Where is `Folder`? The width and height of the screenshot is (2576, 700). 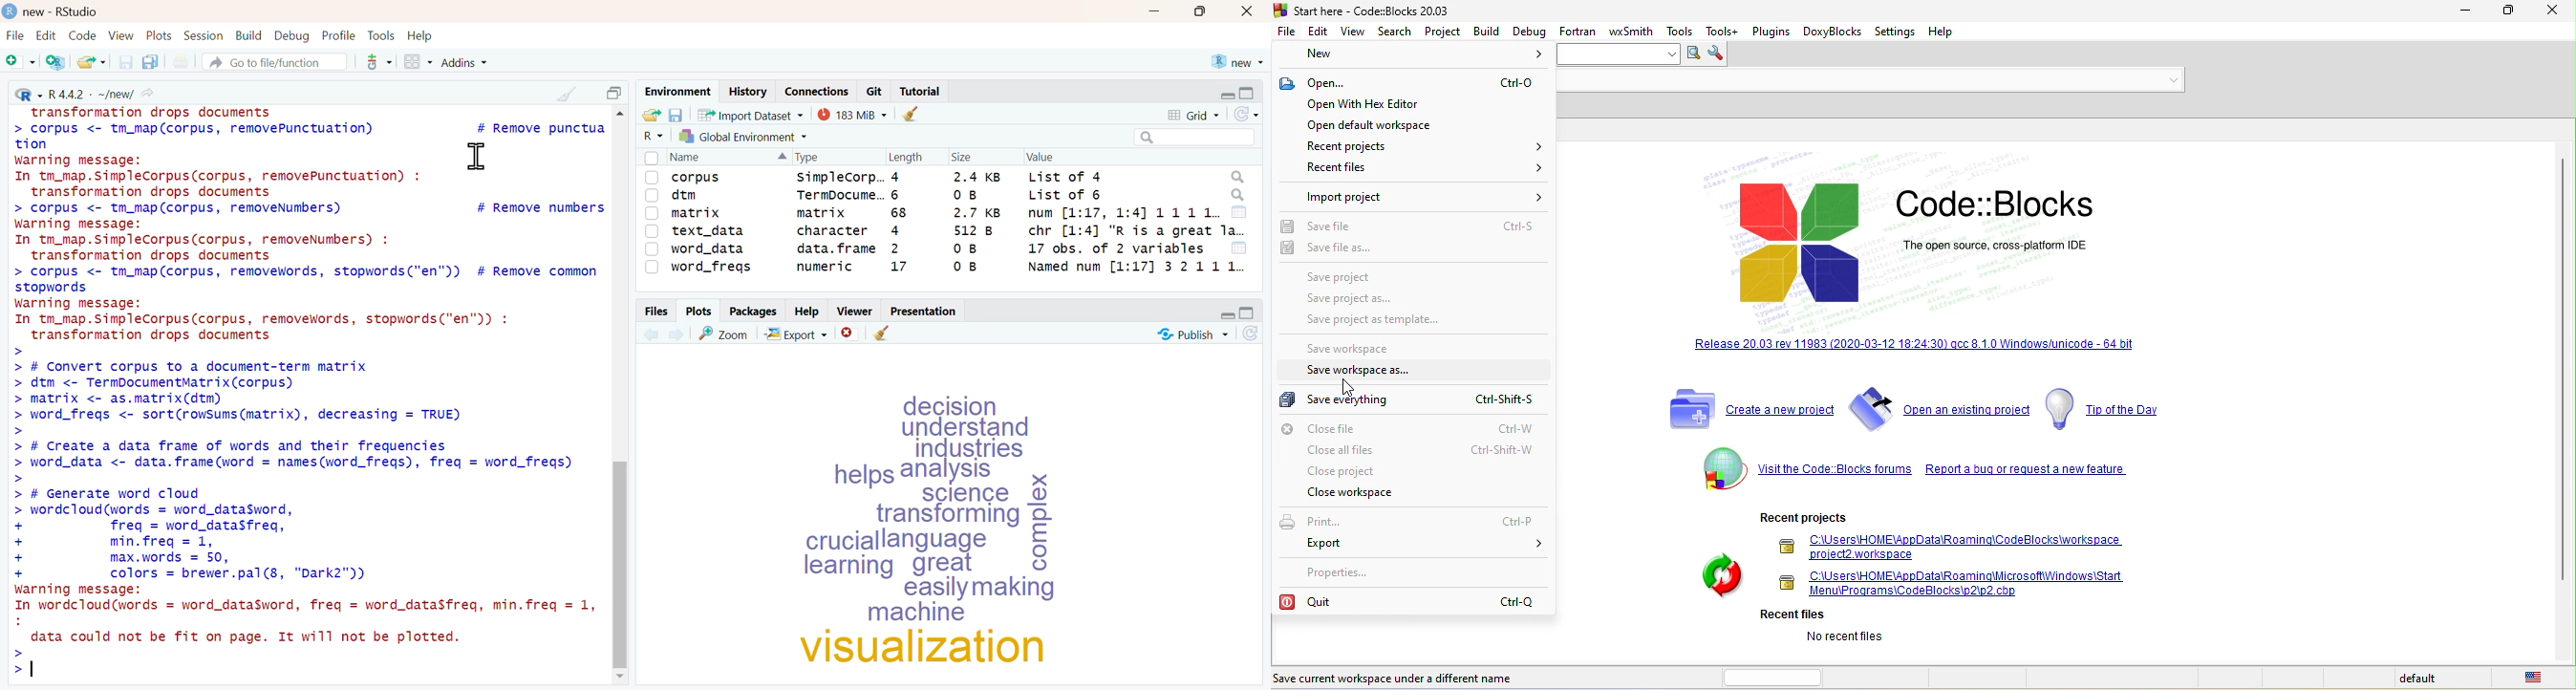 Folder is located at coordinates (651, 115).